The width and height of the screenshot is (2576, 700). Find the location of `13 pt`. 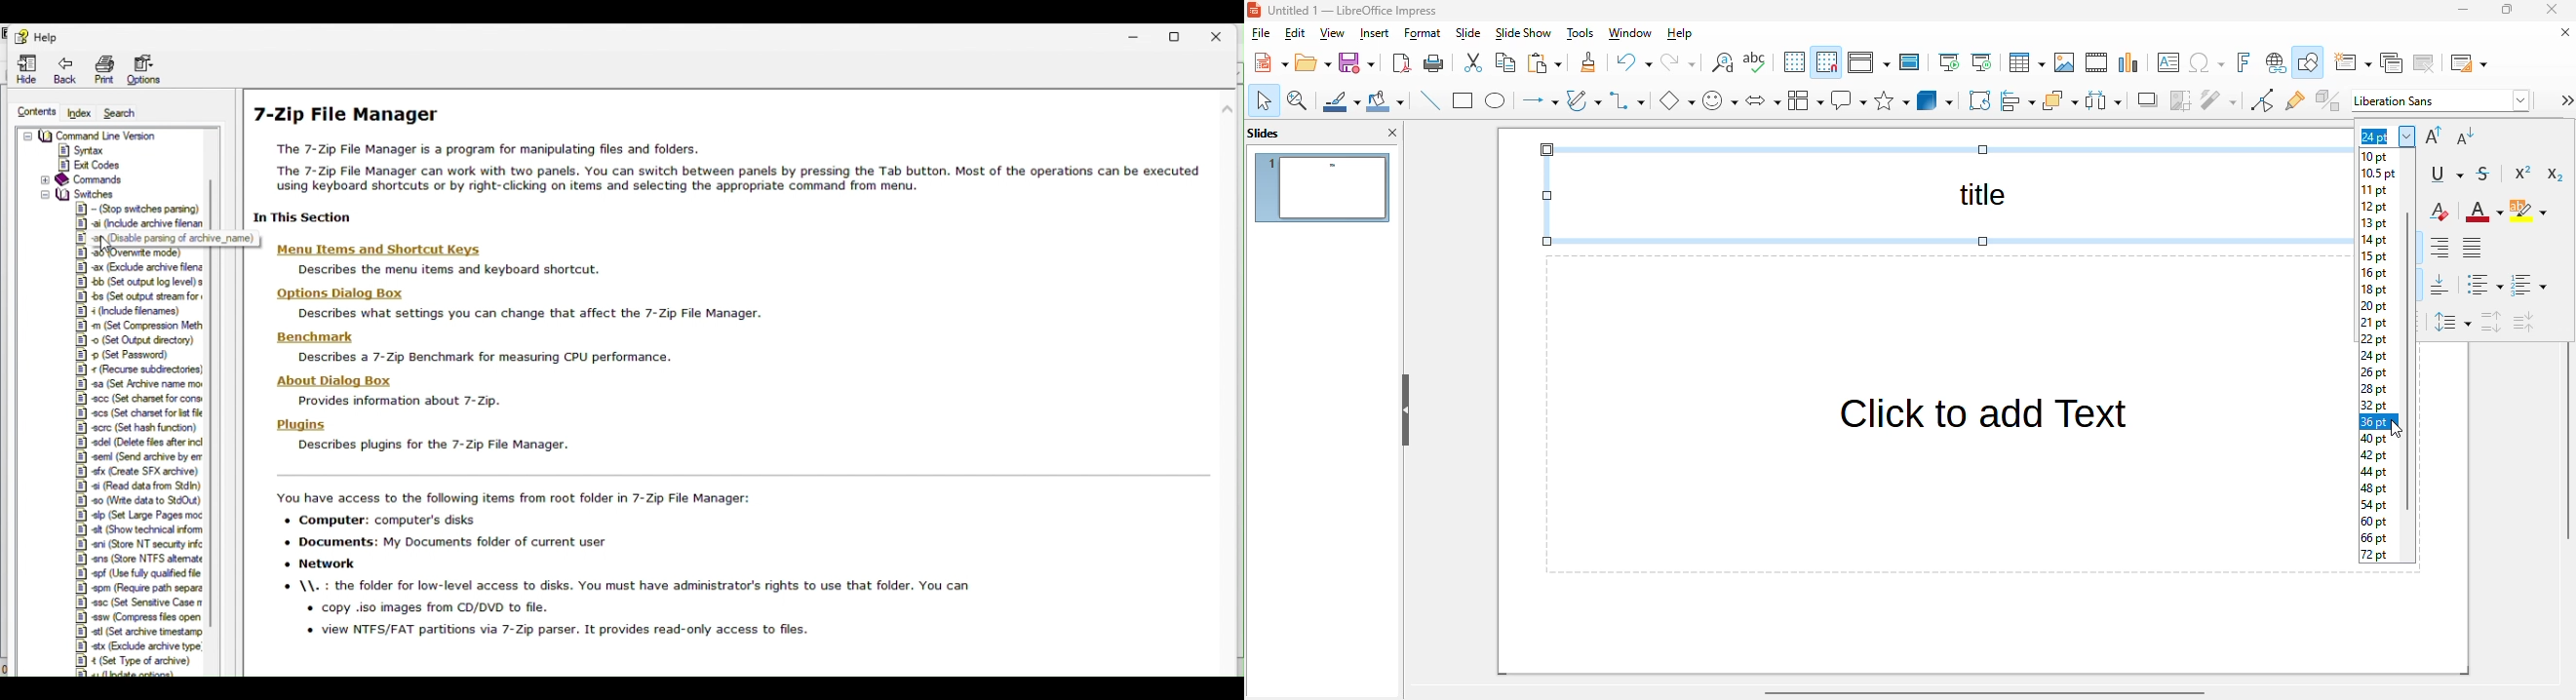

13 pt is located at coordinates (2374, 224).